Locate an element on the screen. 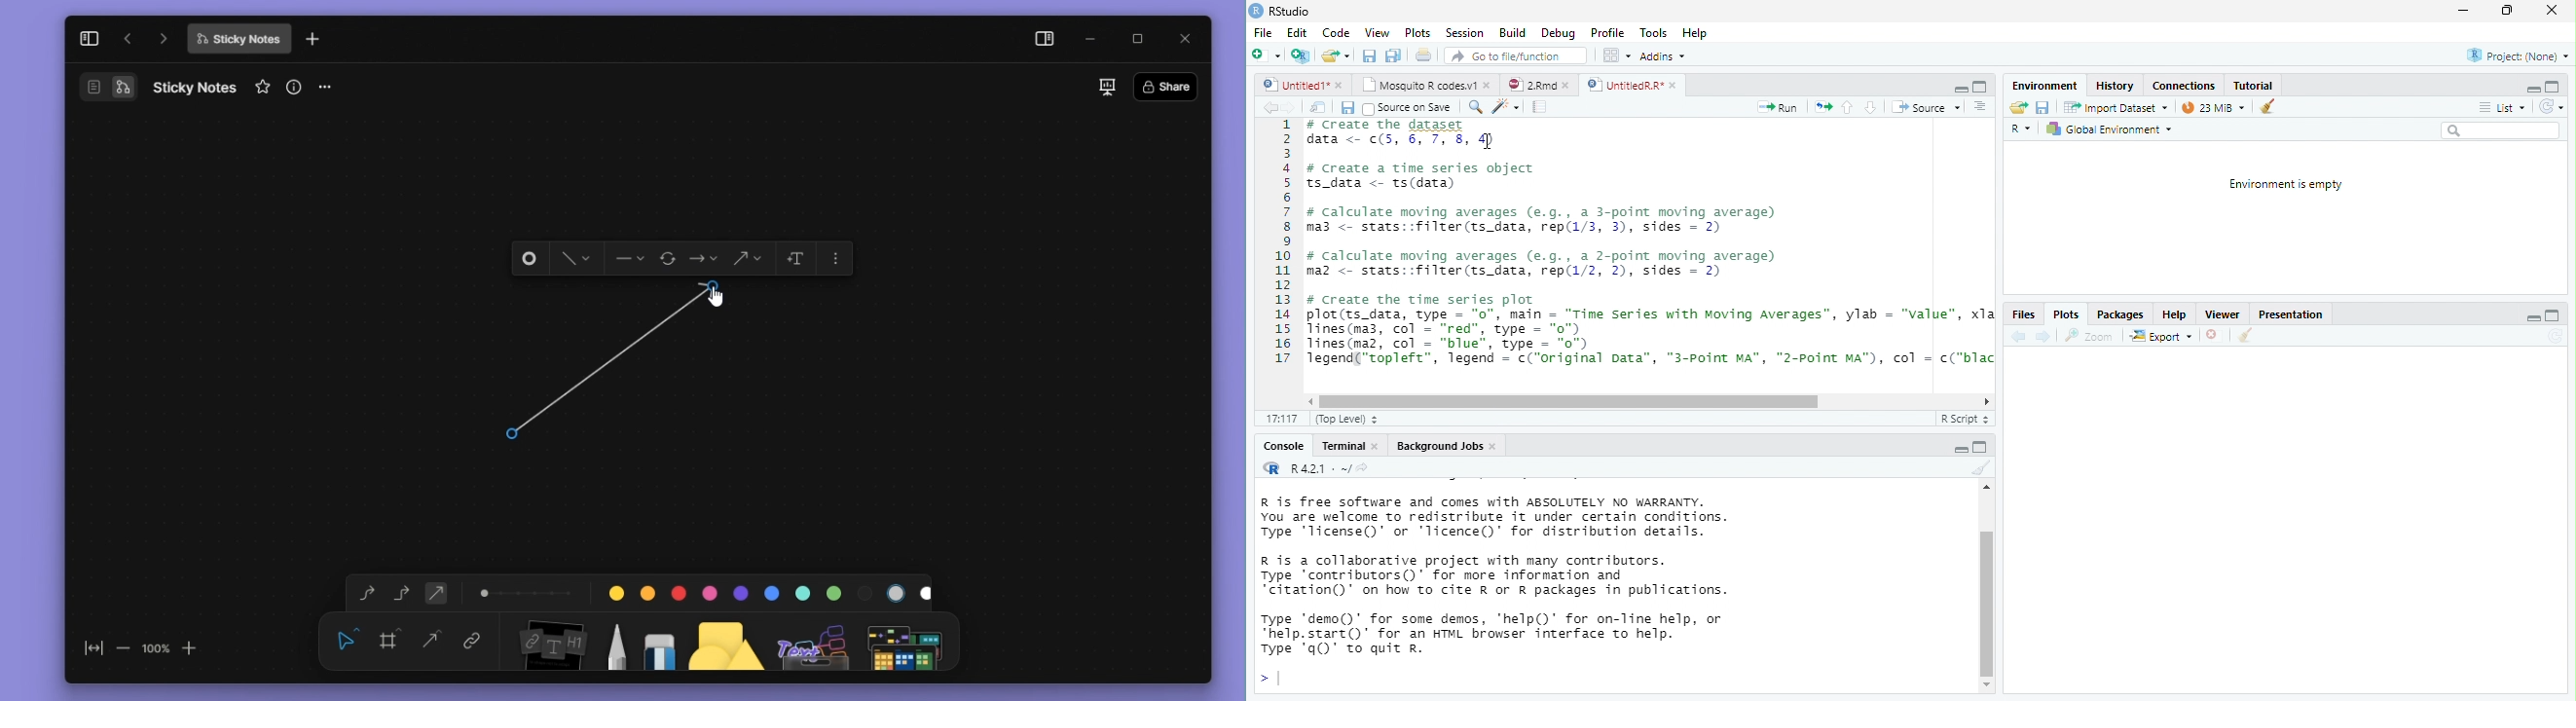  Packages is located at coordinates (2120, 314).